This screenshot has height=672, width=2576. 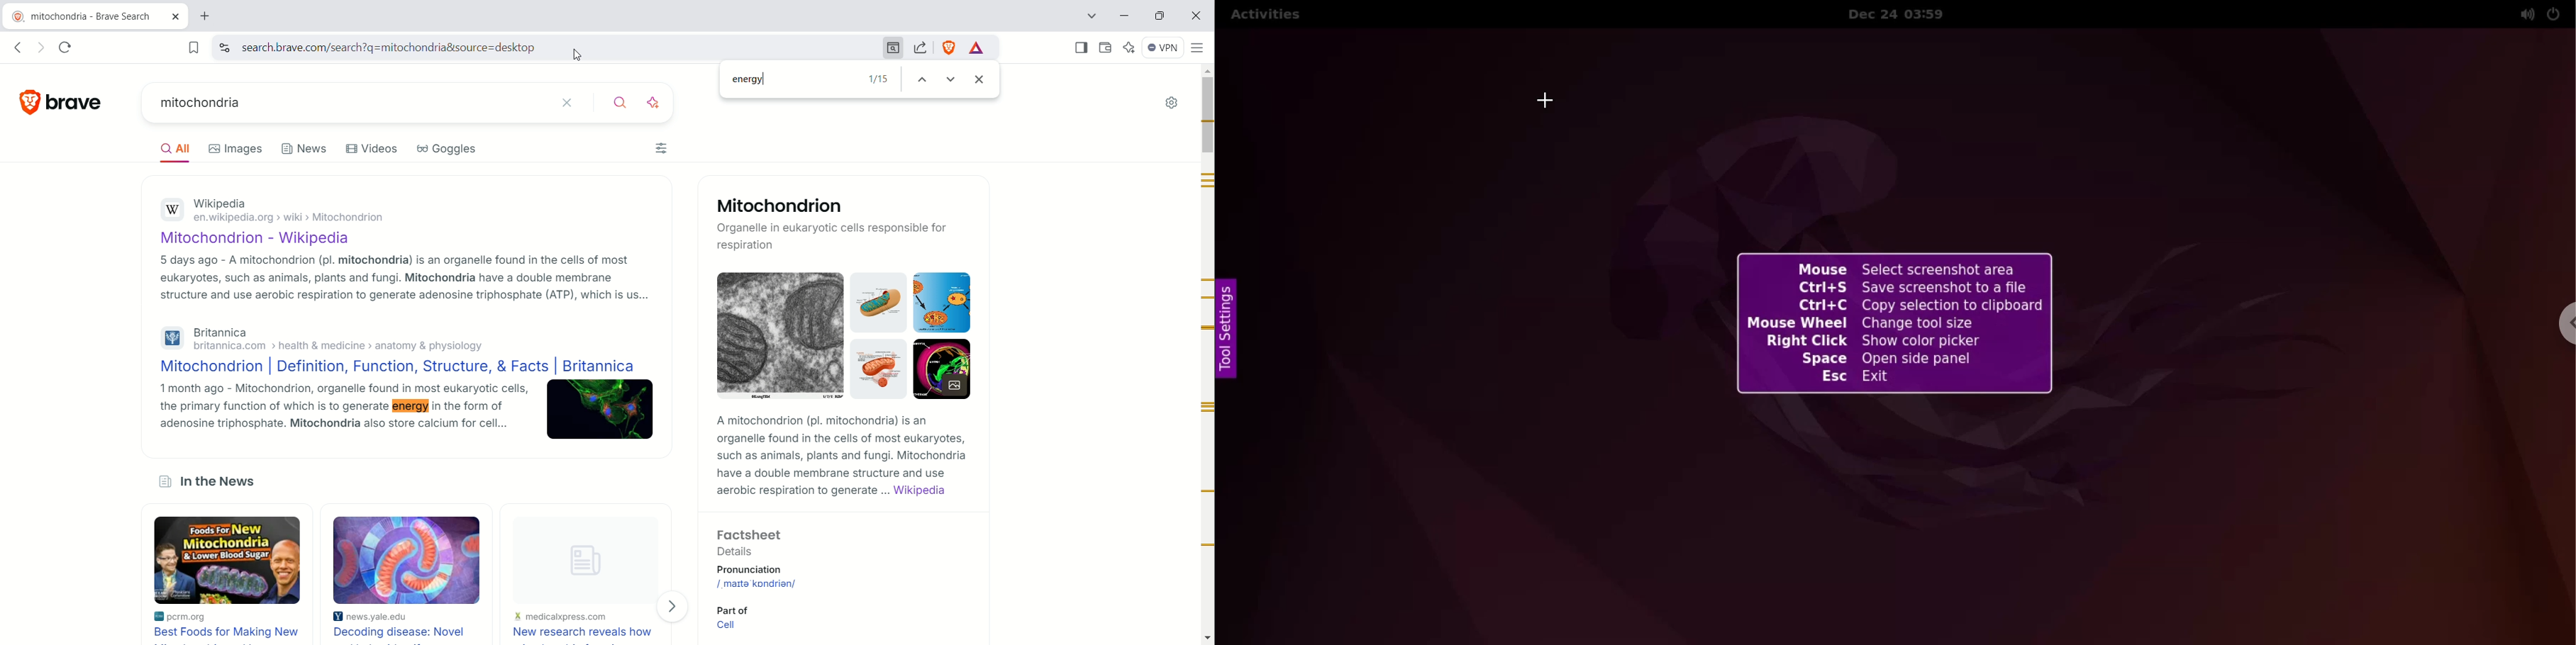 I want to click on Mitochondrion | Definition, Function, Structure, & Facts | Britannica, so click(x=398, y=366).